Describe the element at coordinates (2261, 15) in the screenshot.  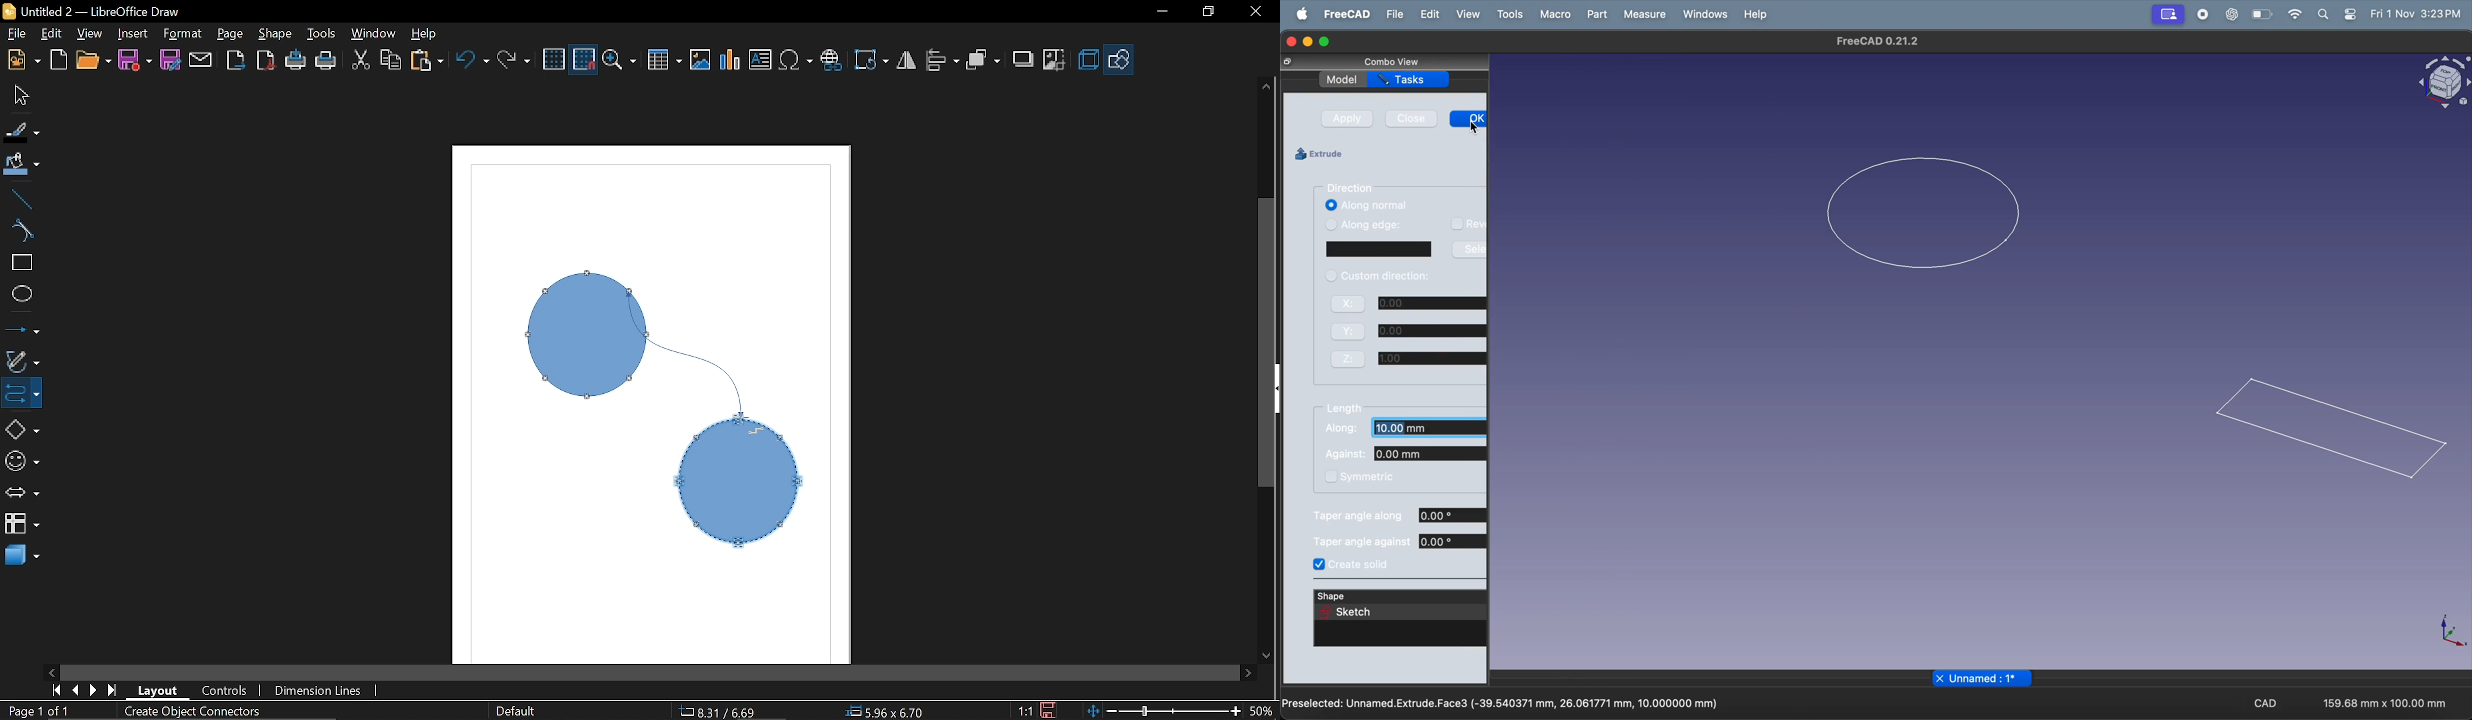
I see `battery` at that location.